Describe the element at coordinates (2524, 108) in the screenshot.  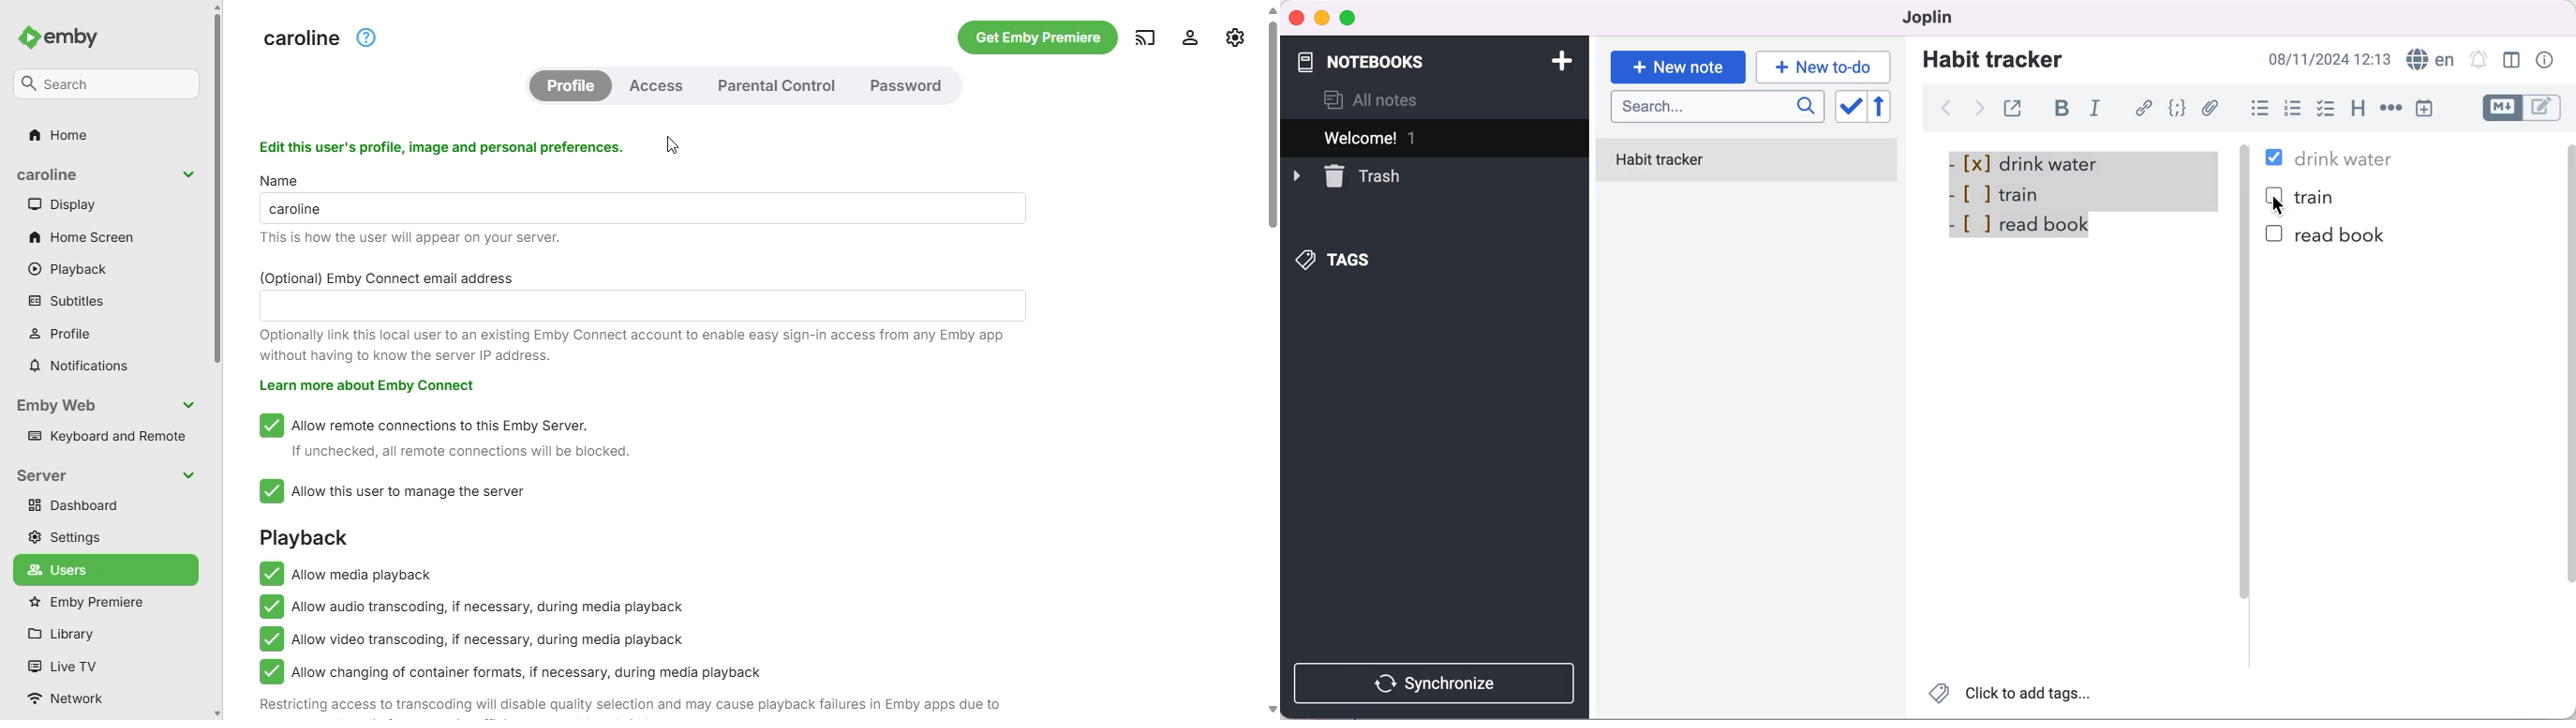
I see `toggle editors` at that location.